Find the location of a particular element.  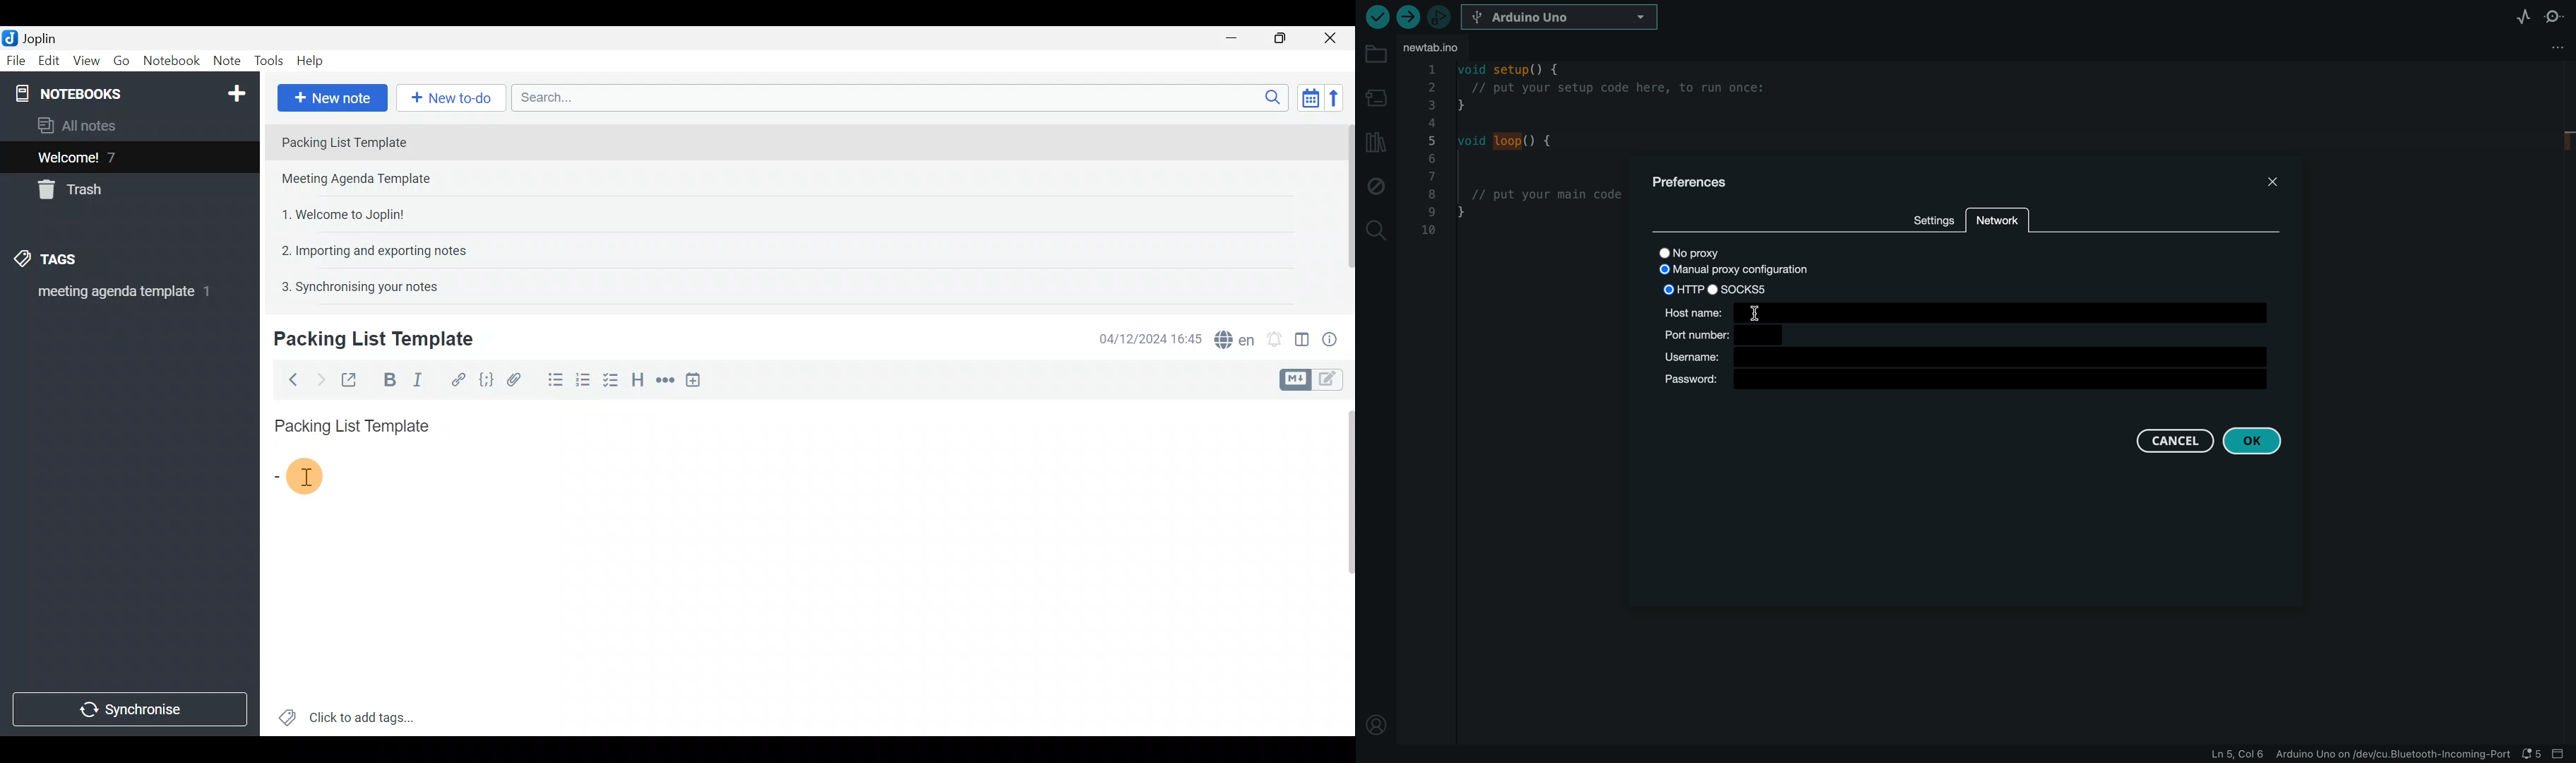

Forward is located at coordinates (318, 378).